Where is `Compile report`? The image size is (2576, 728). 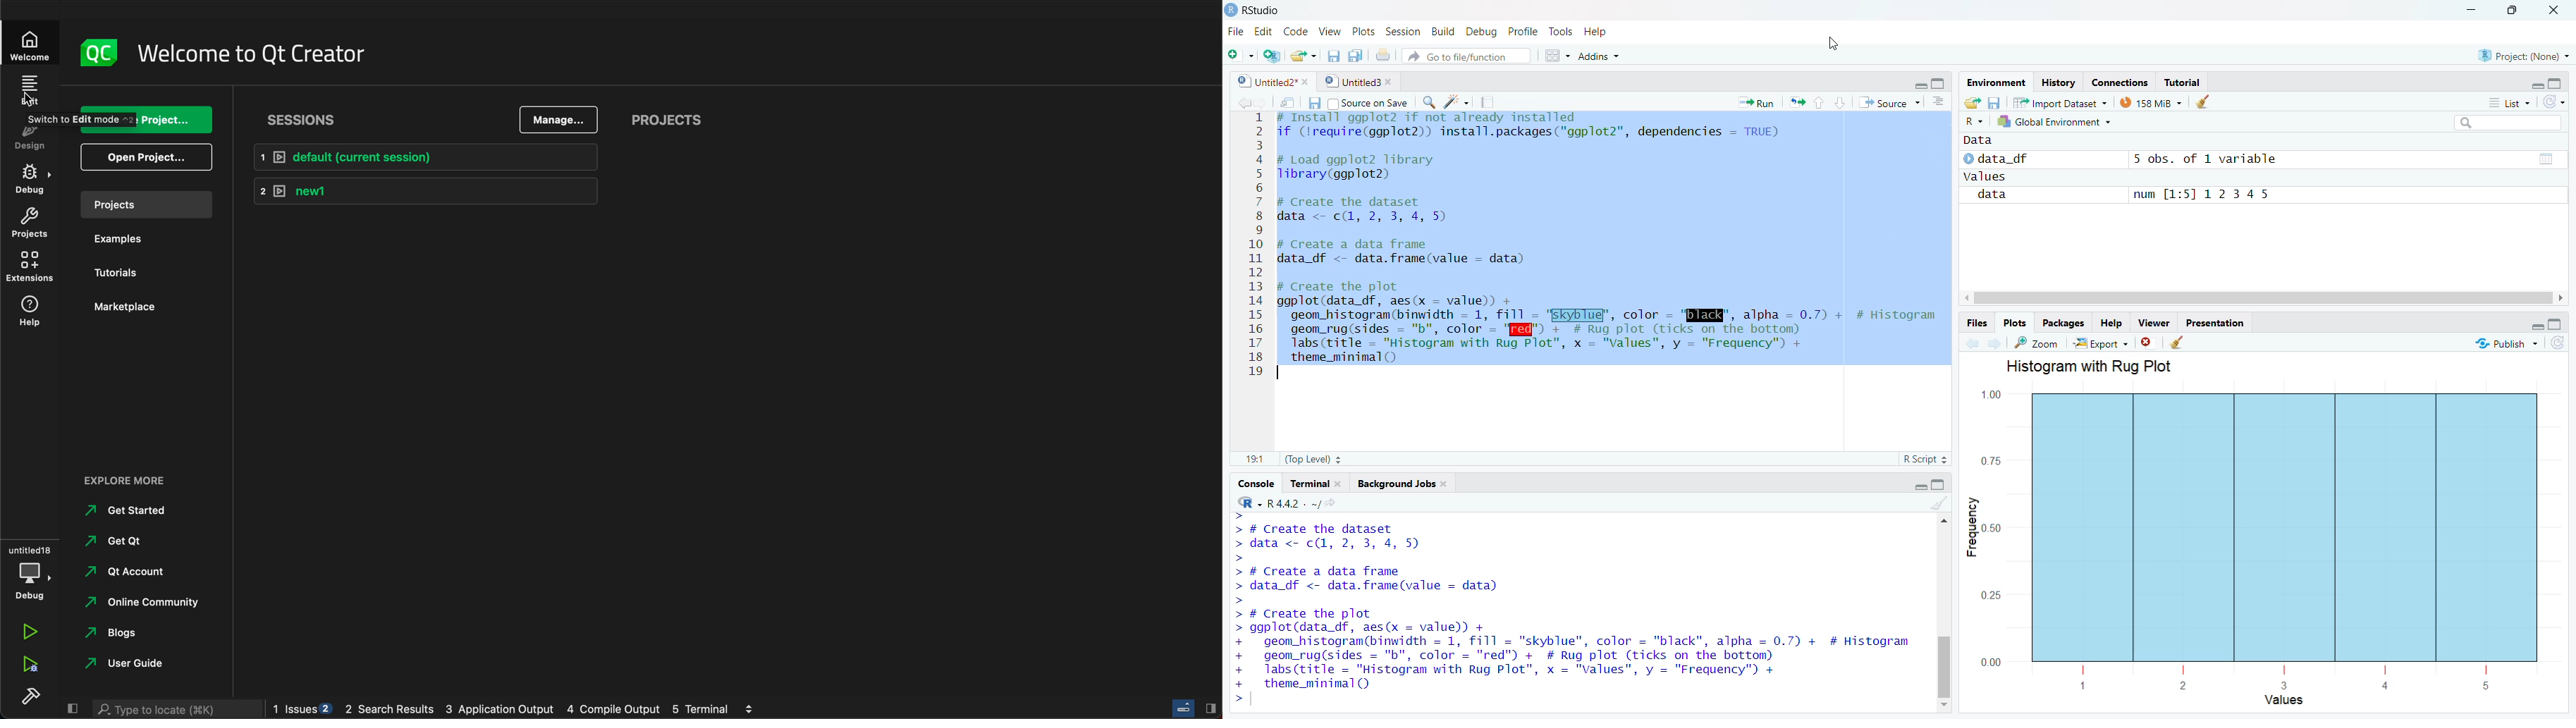
Compile report is located at coordinates (1490, 102).